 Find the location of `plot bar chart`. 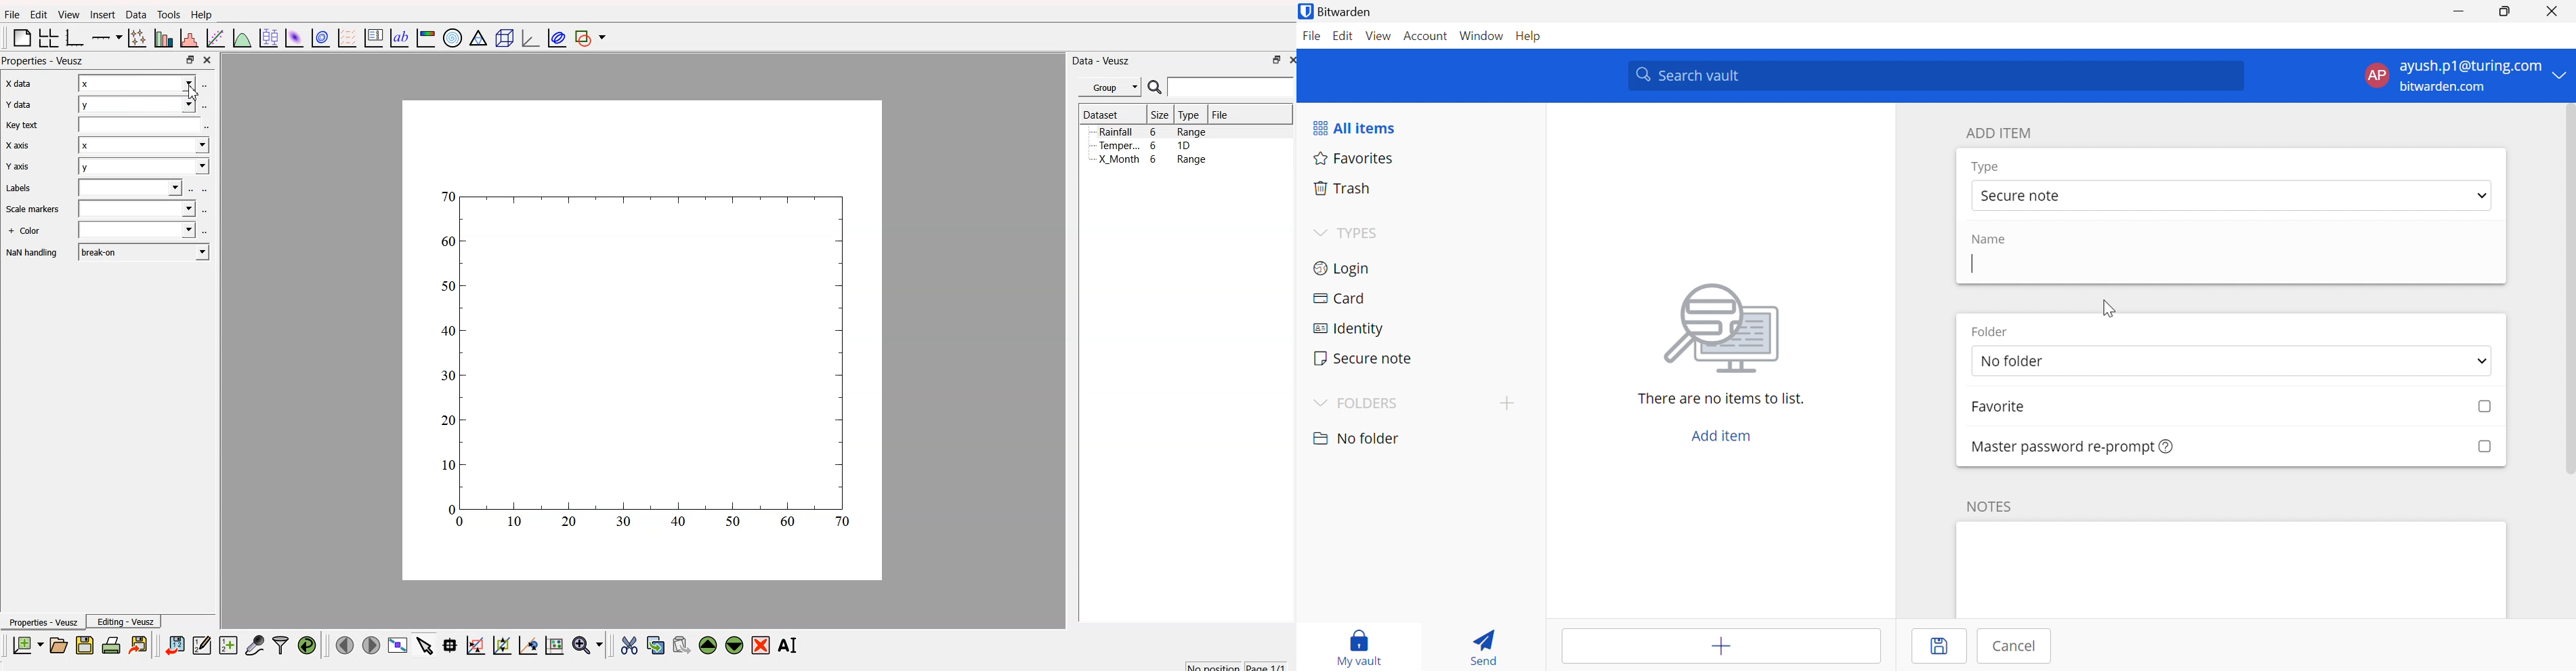

plot bar chart is located at coordinates (161, 37).